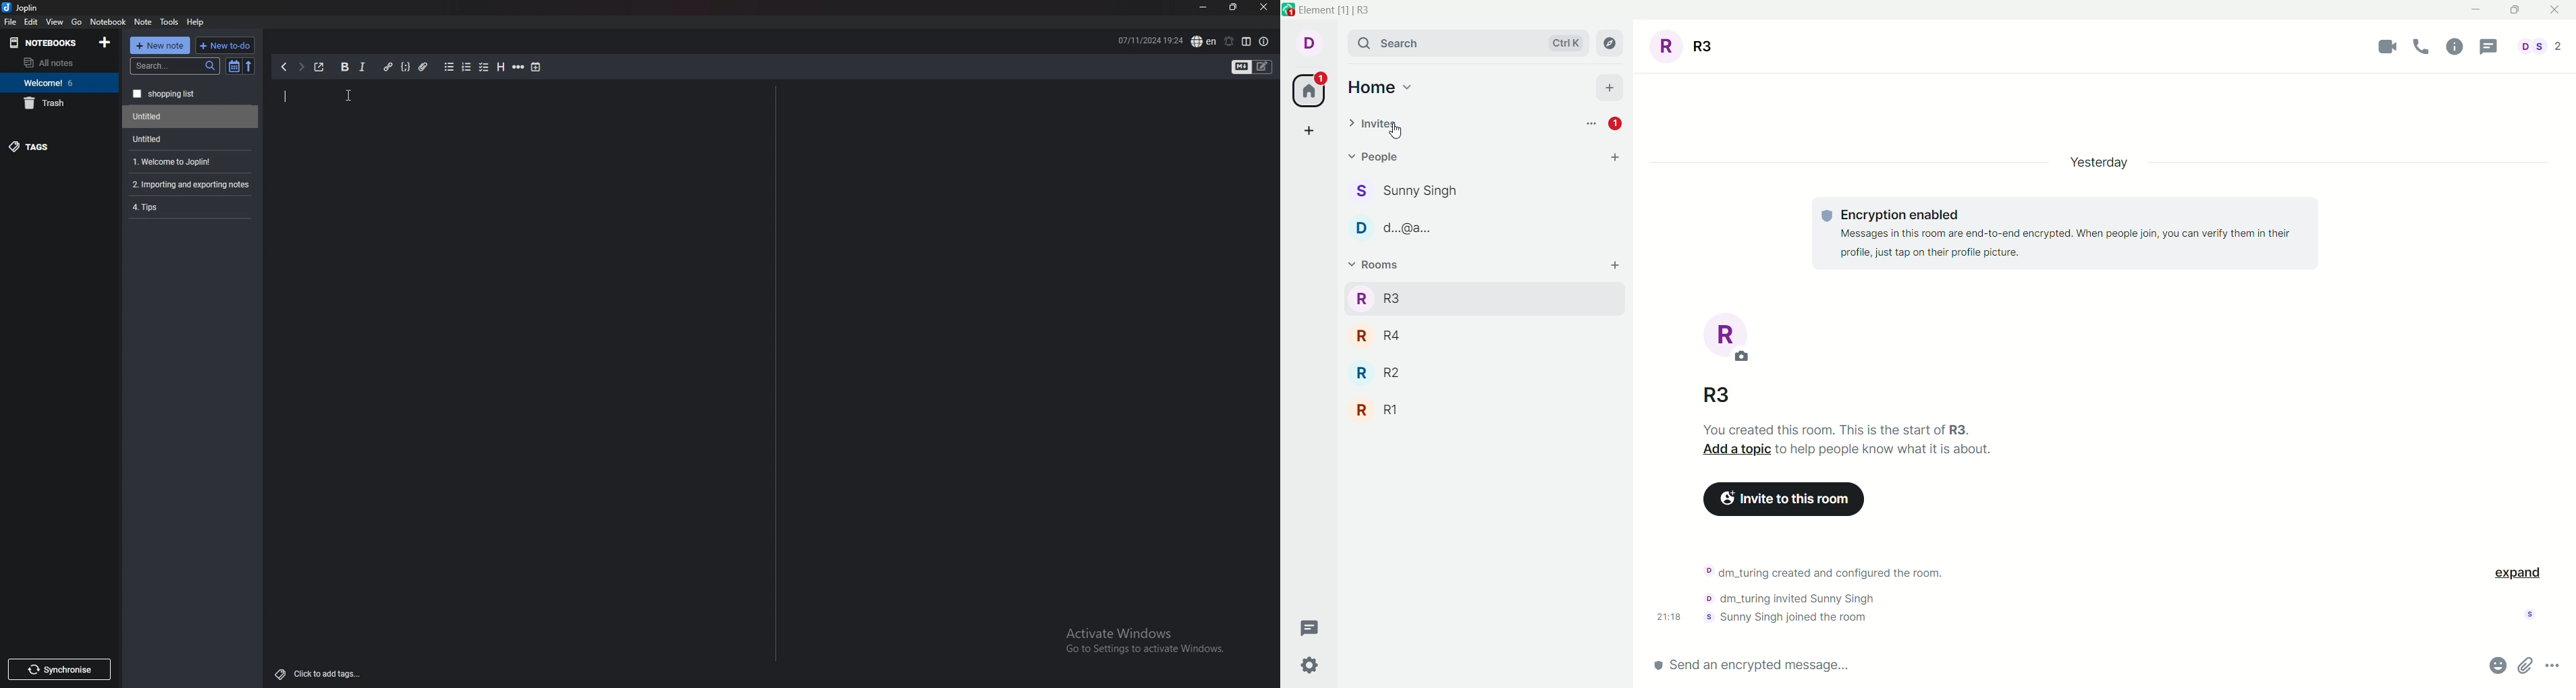  I want to click on close, so click(1263, 7).